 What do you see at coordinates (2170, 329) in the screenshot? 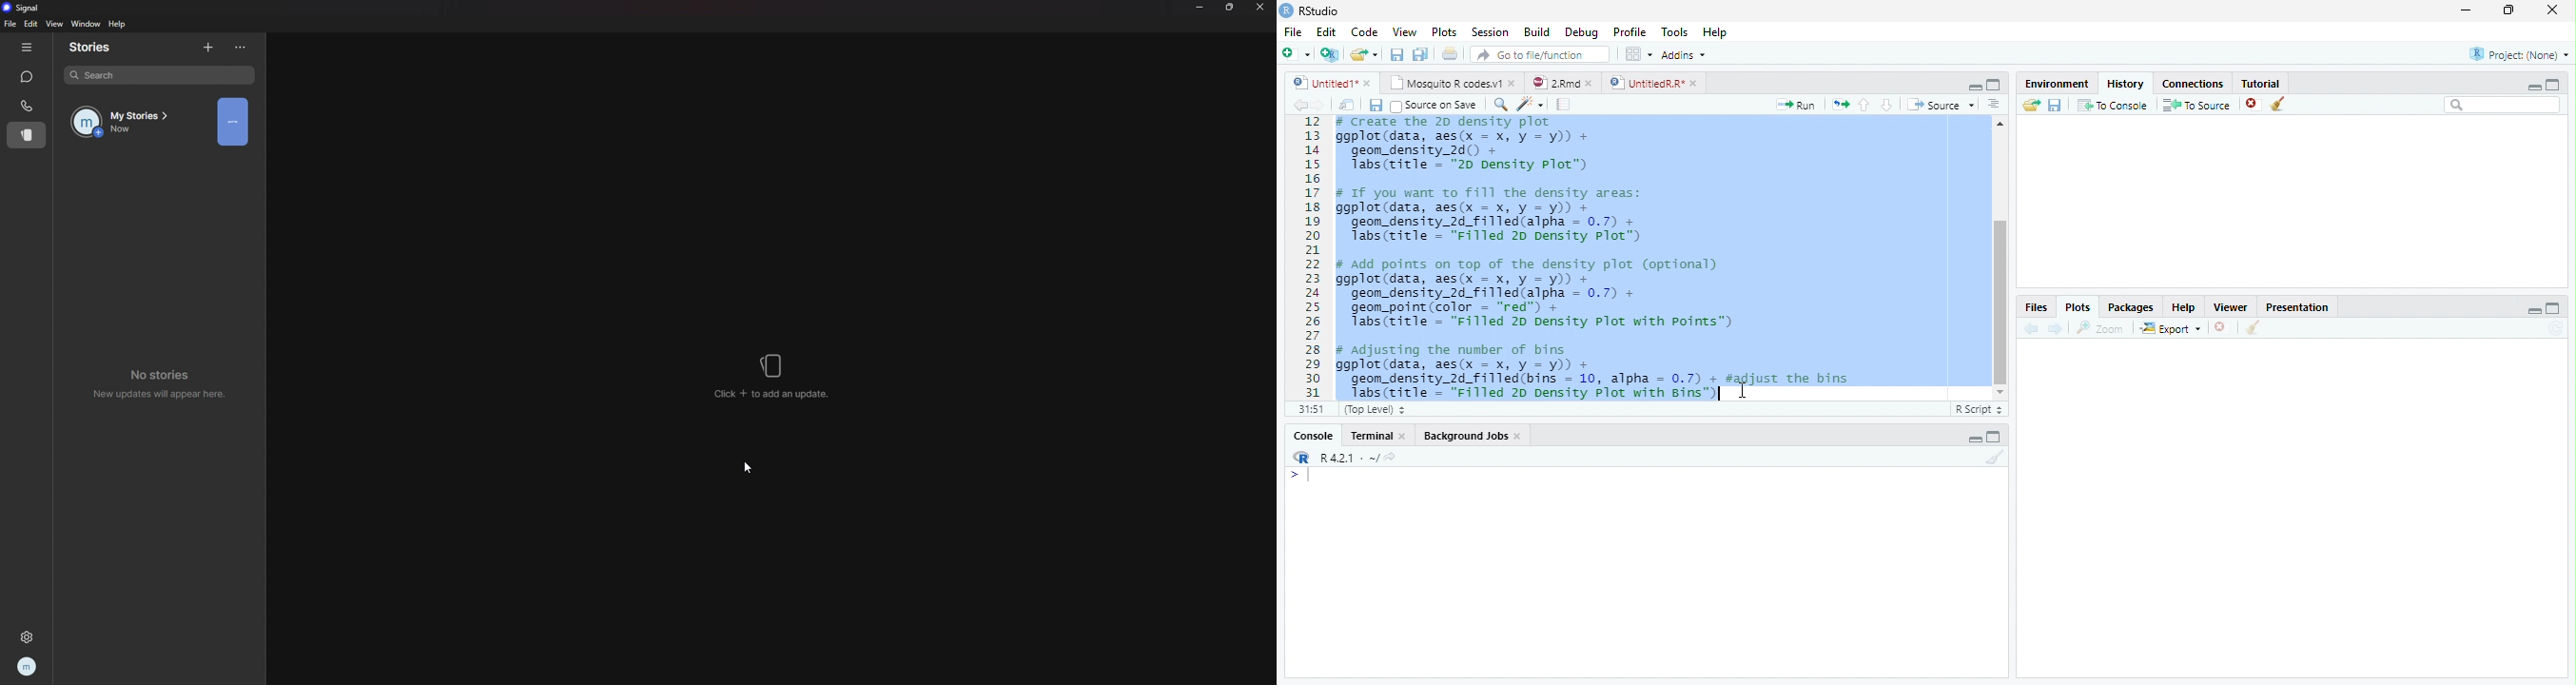
I see `export` at bounding box center [2170, 329].